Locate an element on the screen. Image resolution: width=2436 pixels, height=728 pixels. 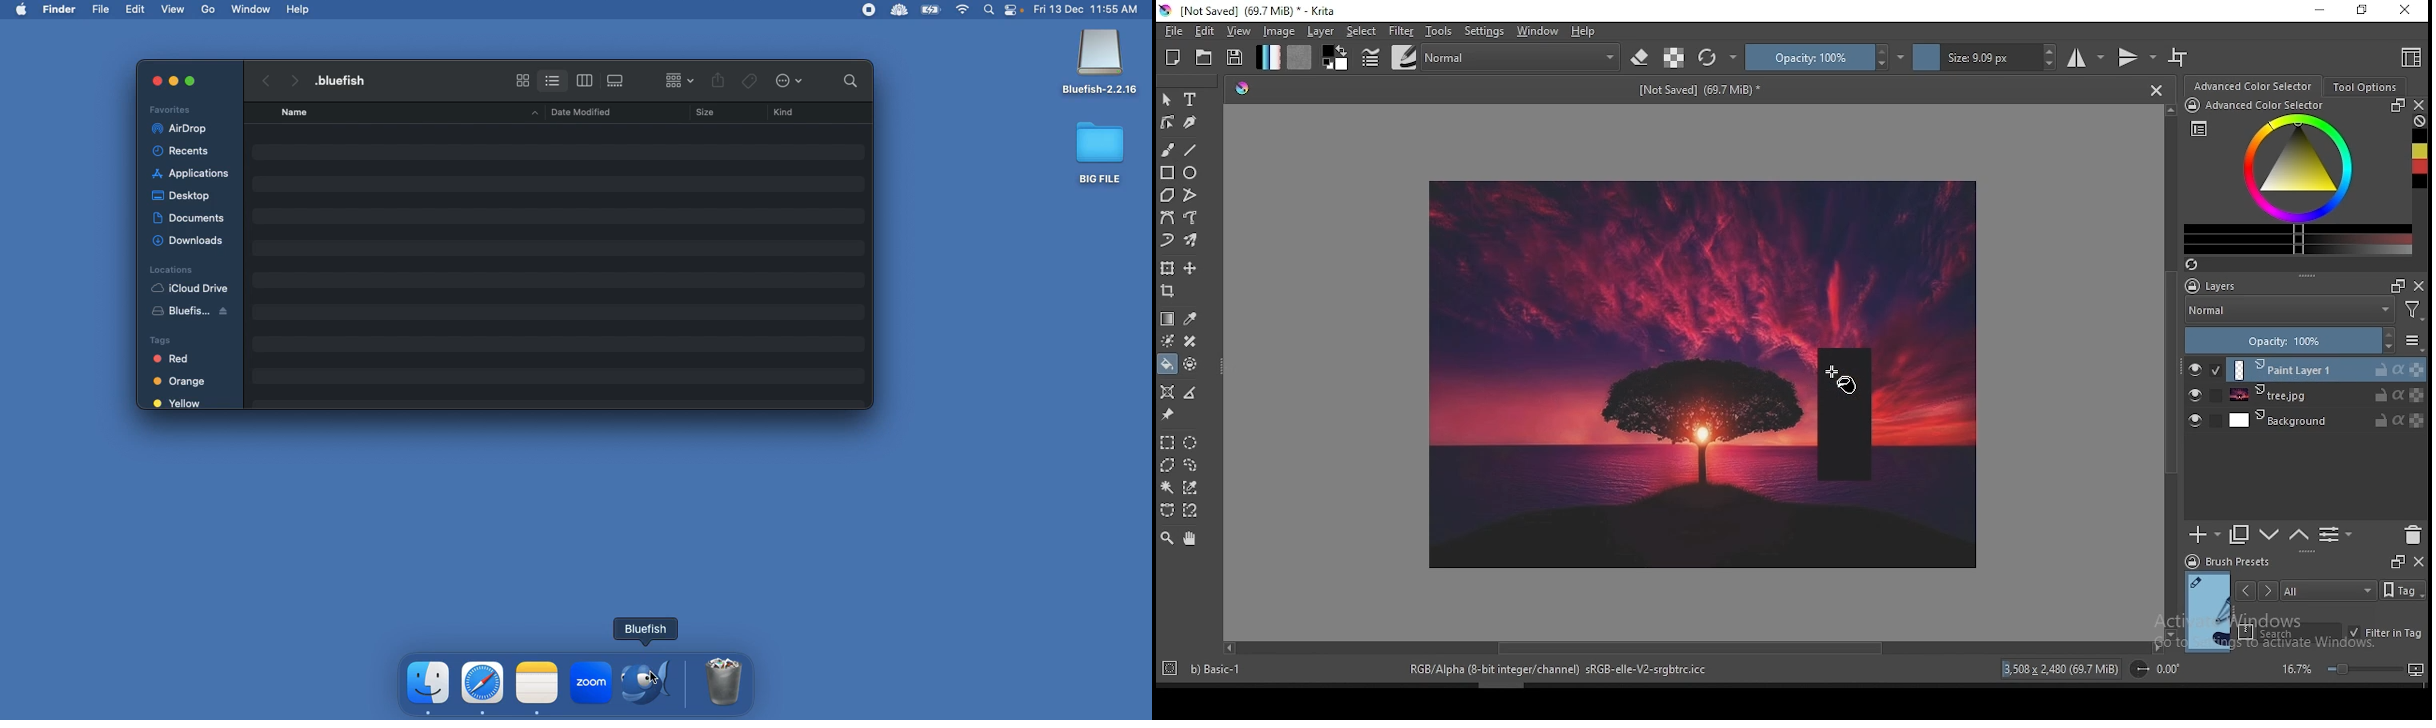
Empty is located at coordinates (564, 260).